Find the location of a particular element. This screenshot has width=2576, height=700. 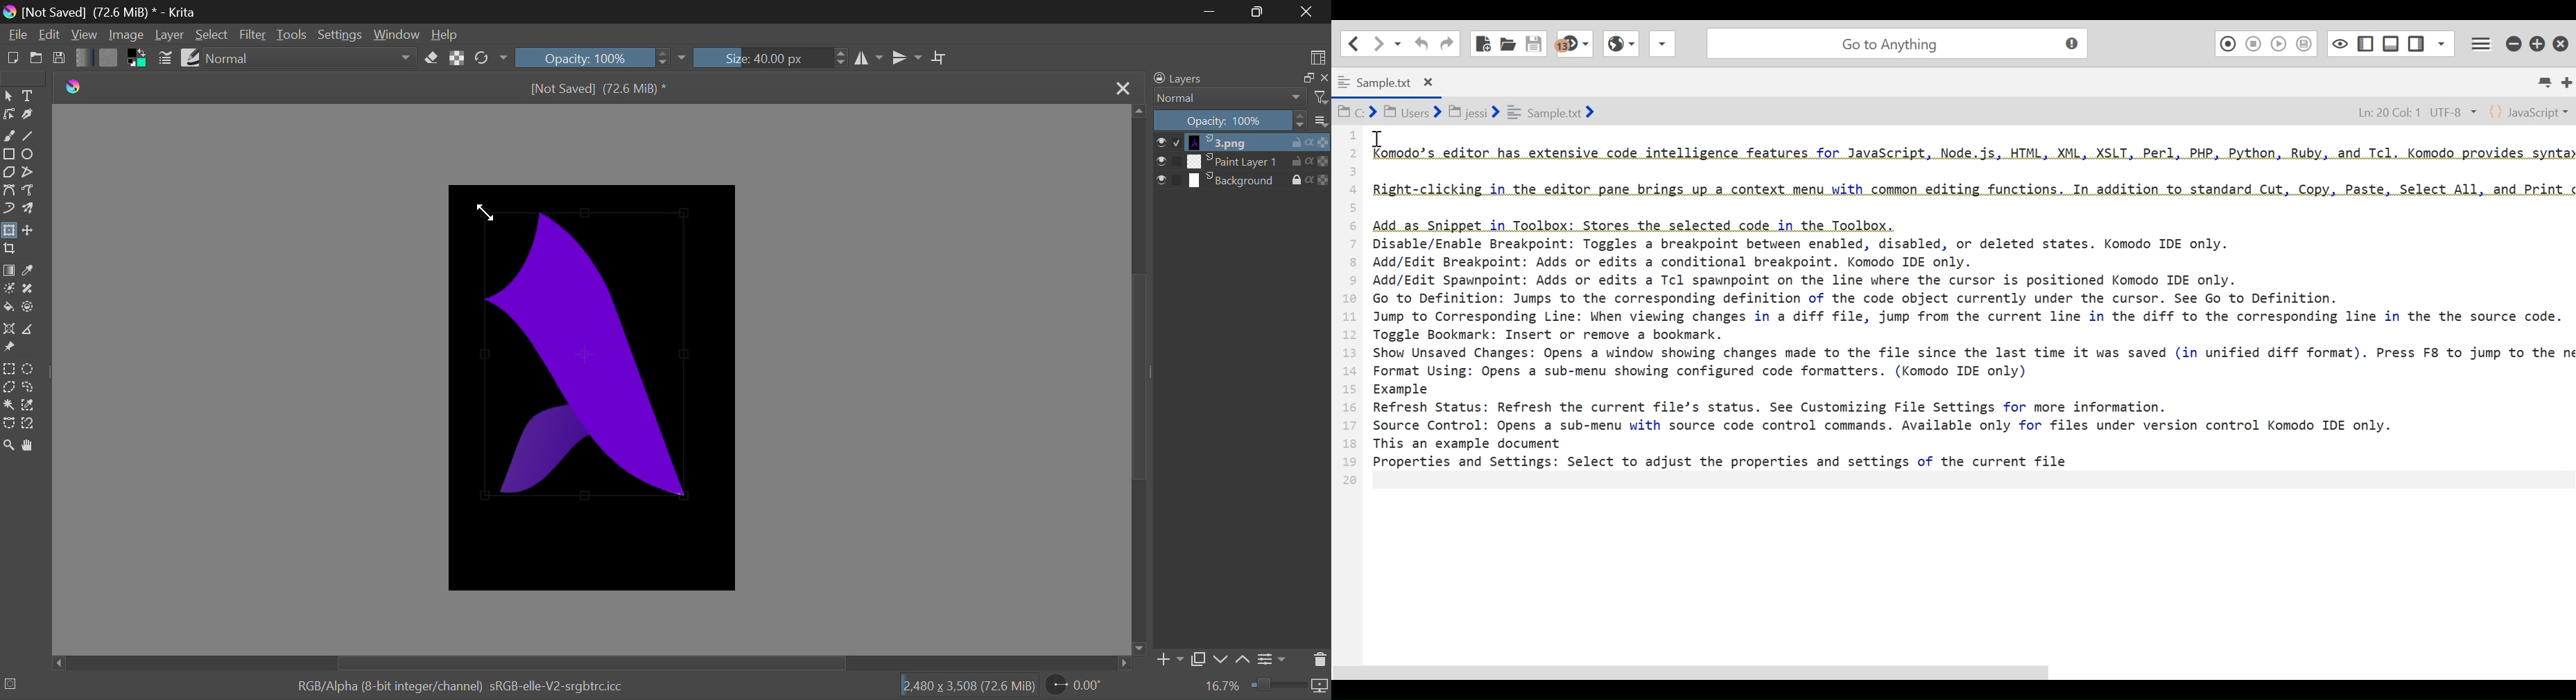

New is located at coordinates (12, 58).